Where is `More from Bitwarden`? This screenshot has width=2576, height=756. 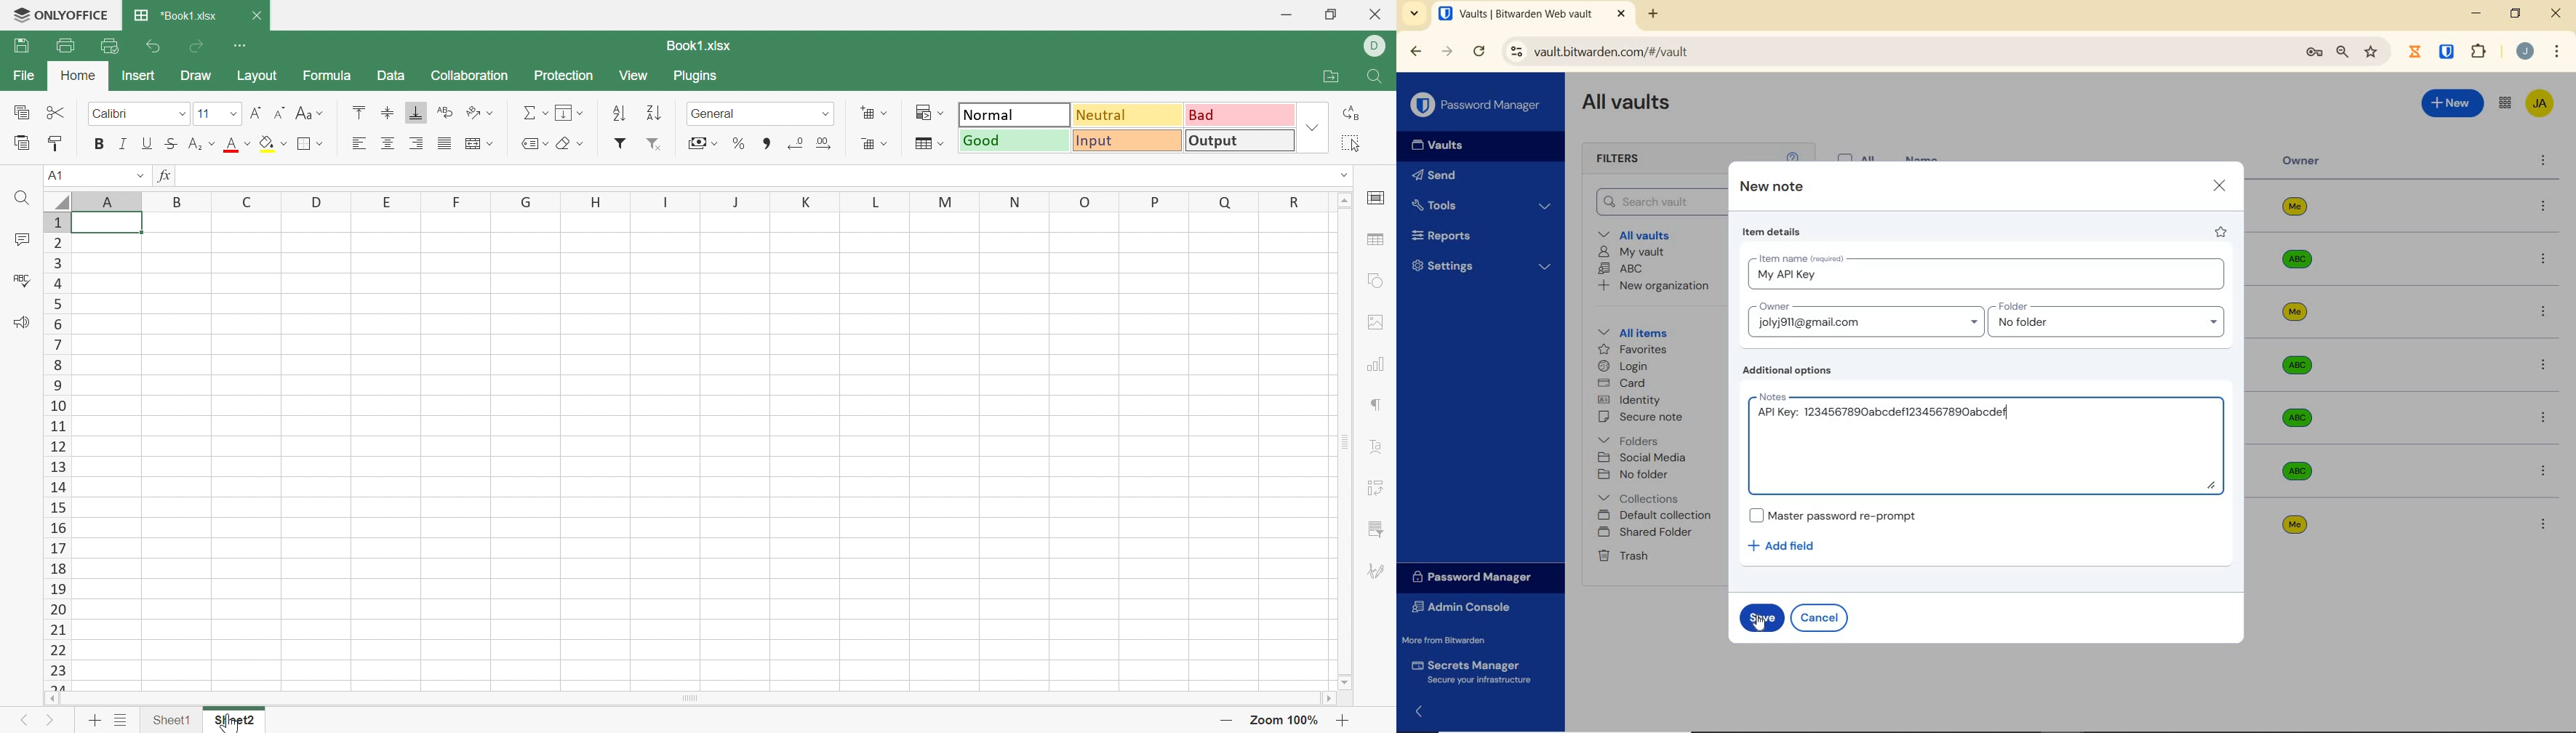 More from Bitwarden is located at coordinates (1458, 640).